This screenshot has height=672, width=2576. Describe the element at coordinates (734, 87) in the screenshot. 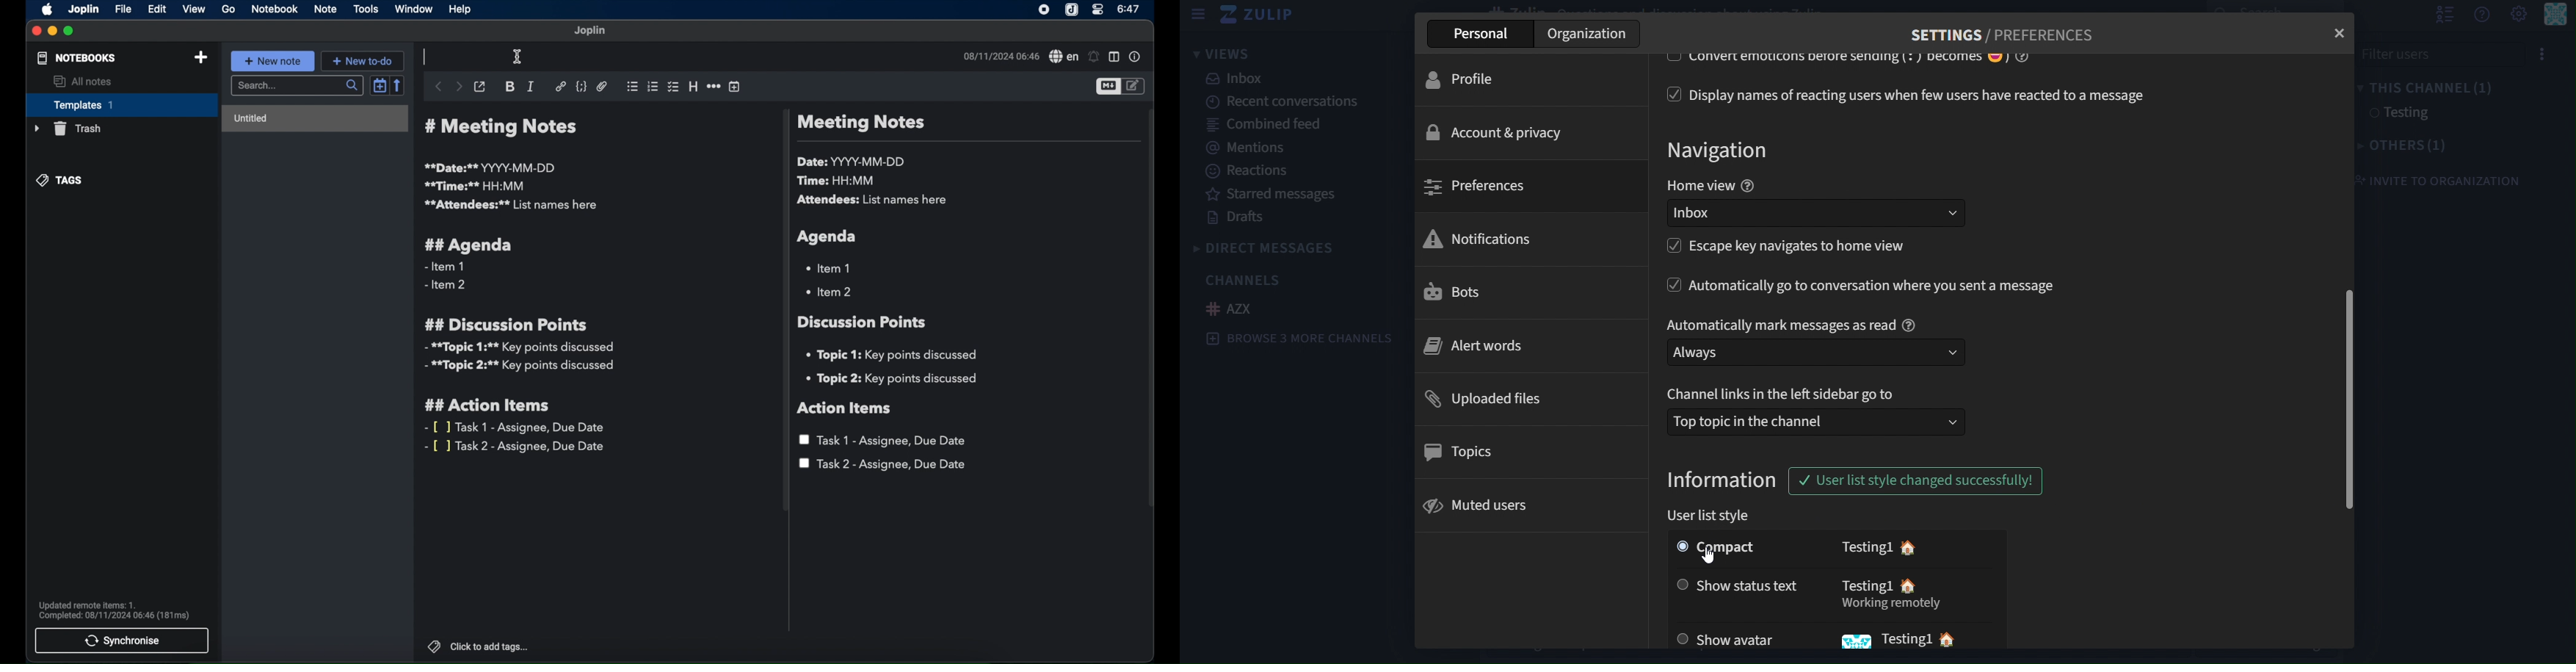

I see `insert time` at that location.